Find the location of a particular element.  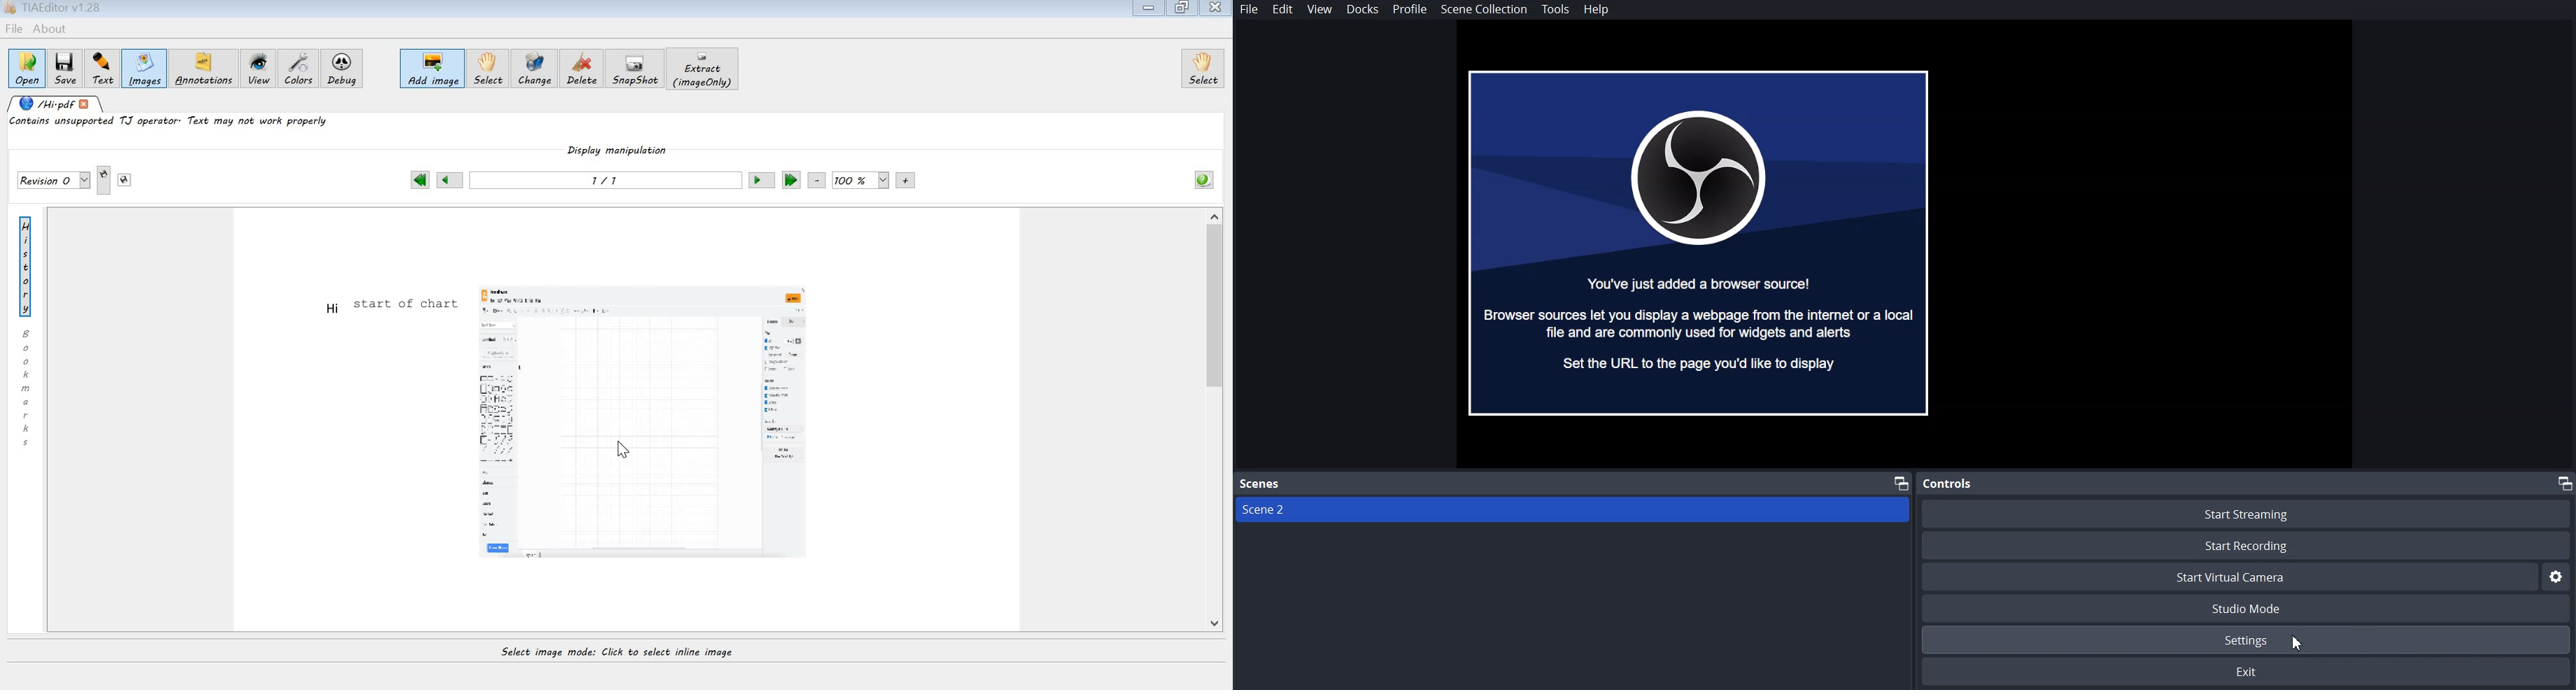

Maximize is located at coordinates (2563, 482).